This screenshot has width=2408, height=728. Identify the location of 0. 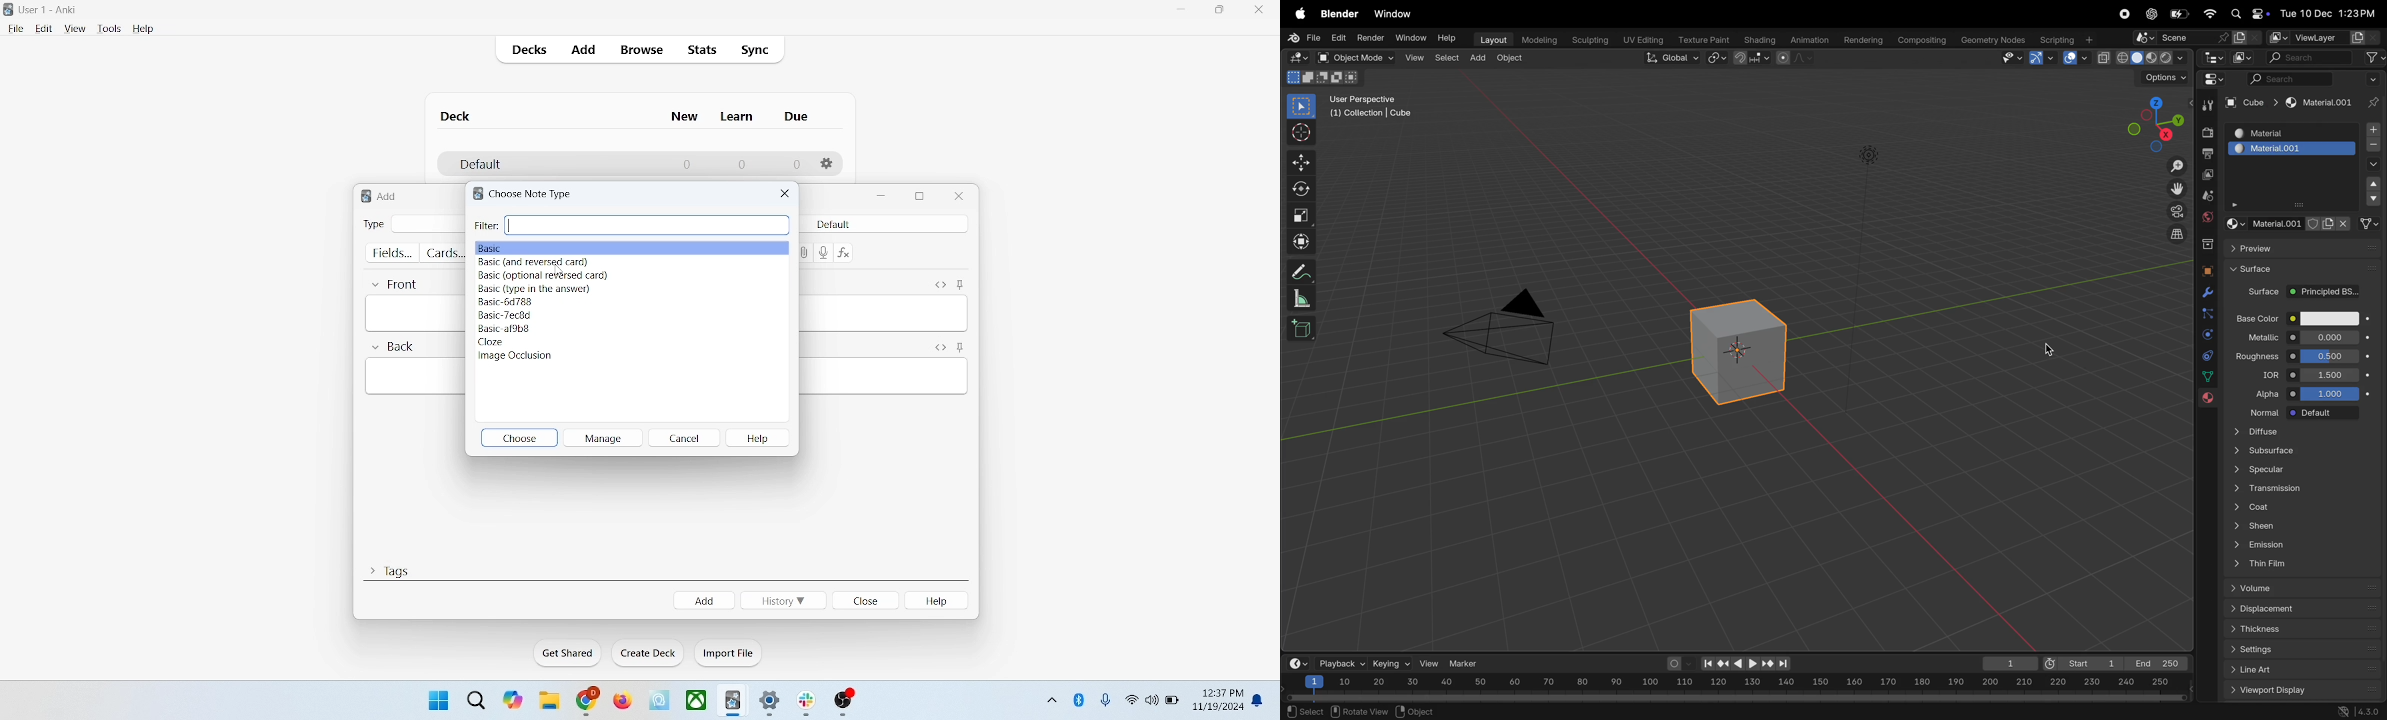
(740, 164).